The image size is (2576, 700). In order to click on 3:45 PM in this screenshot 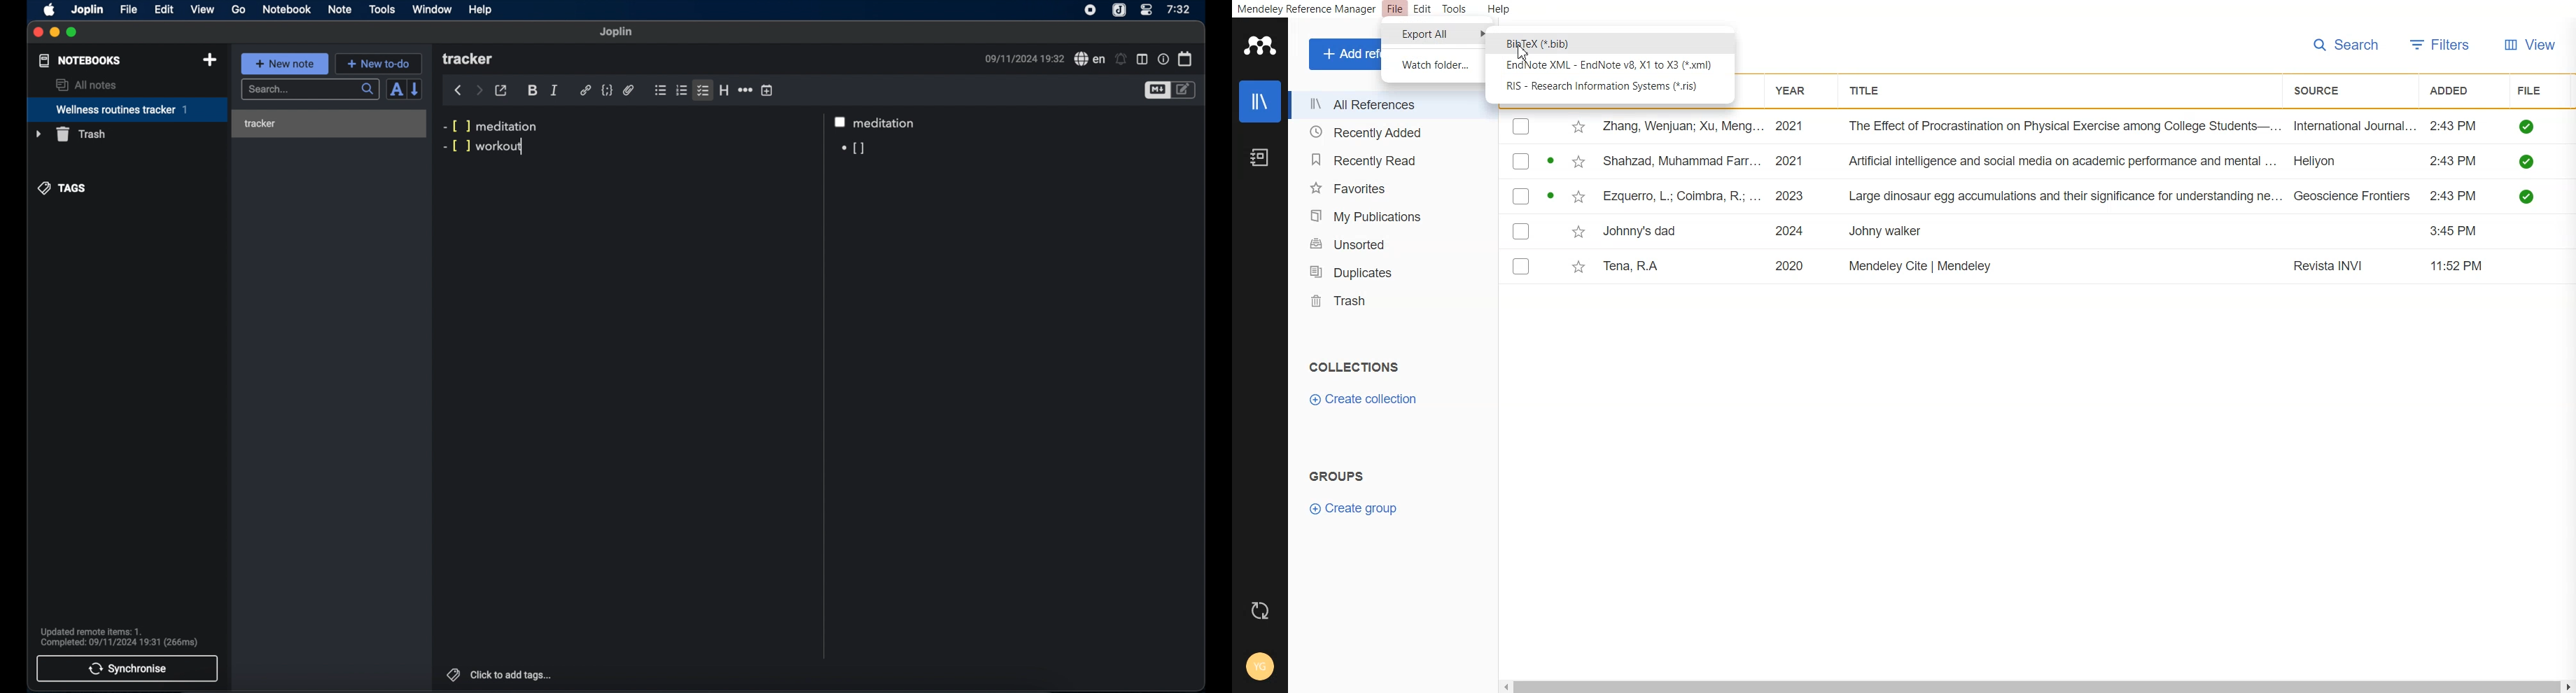, I will do `click(2457, 231)`.